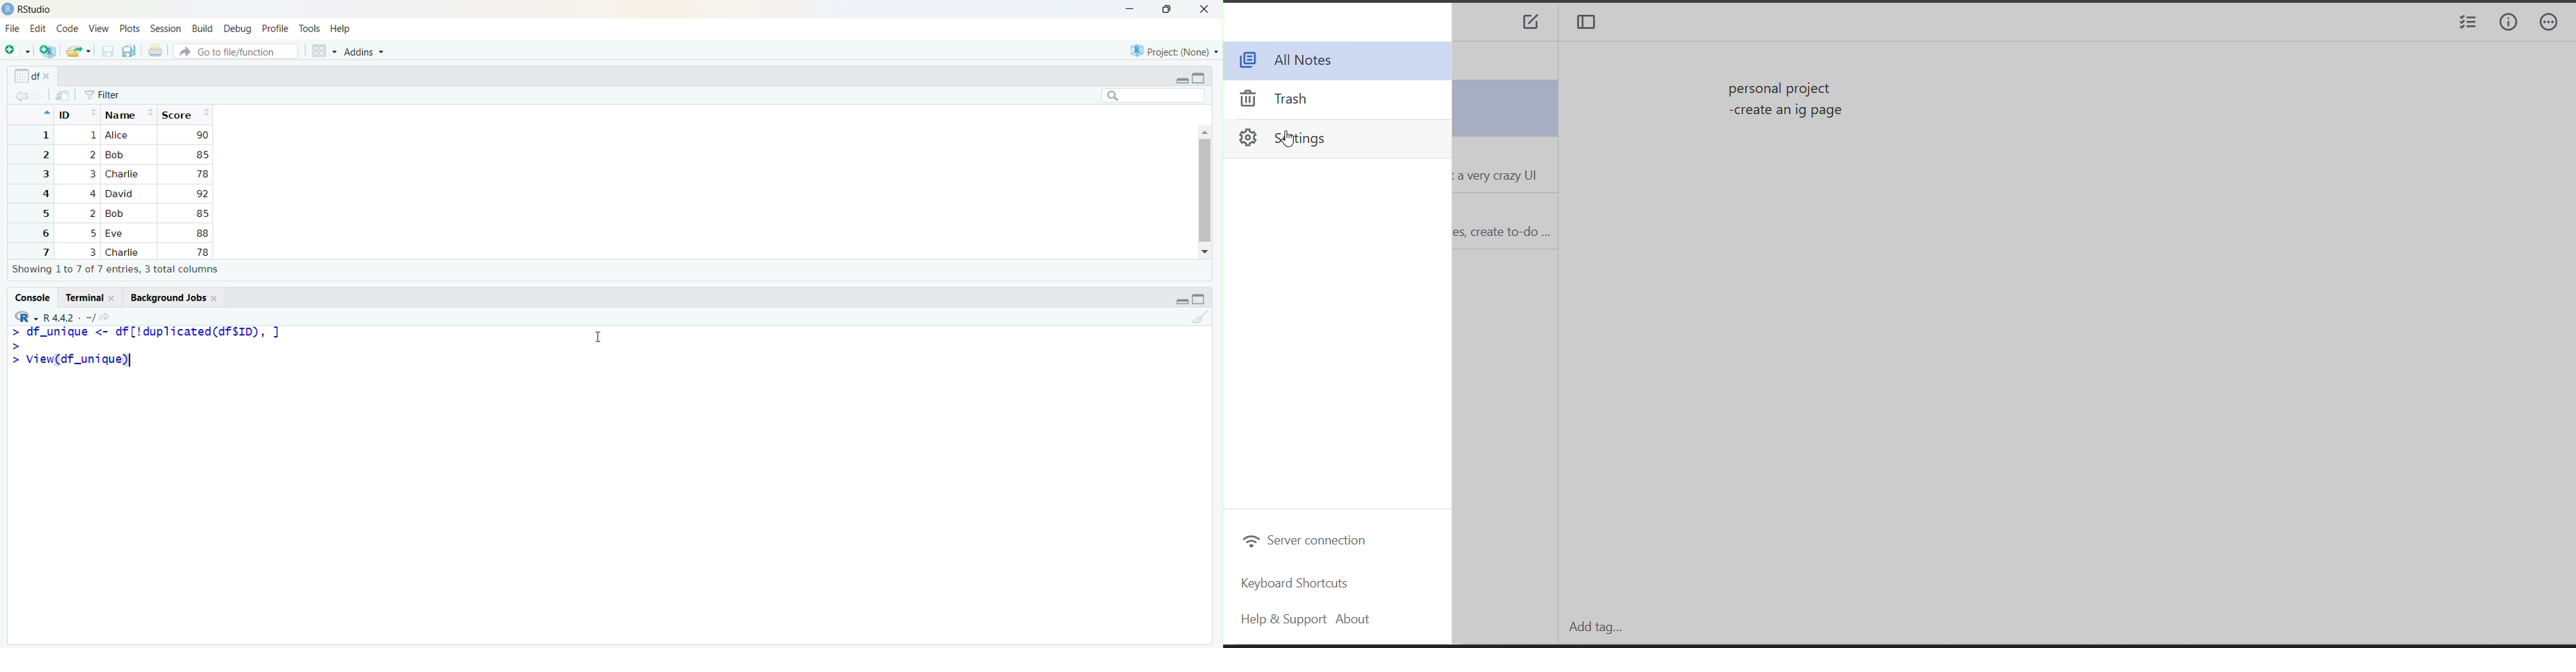 The image size is (2576, 672). What do you see at coordinates (1199, 316) in the screenshot?
I see `clear` at bounding box center [1199, 316].